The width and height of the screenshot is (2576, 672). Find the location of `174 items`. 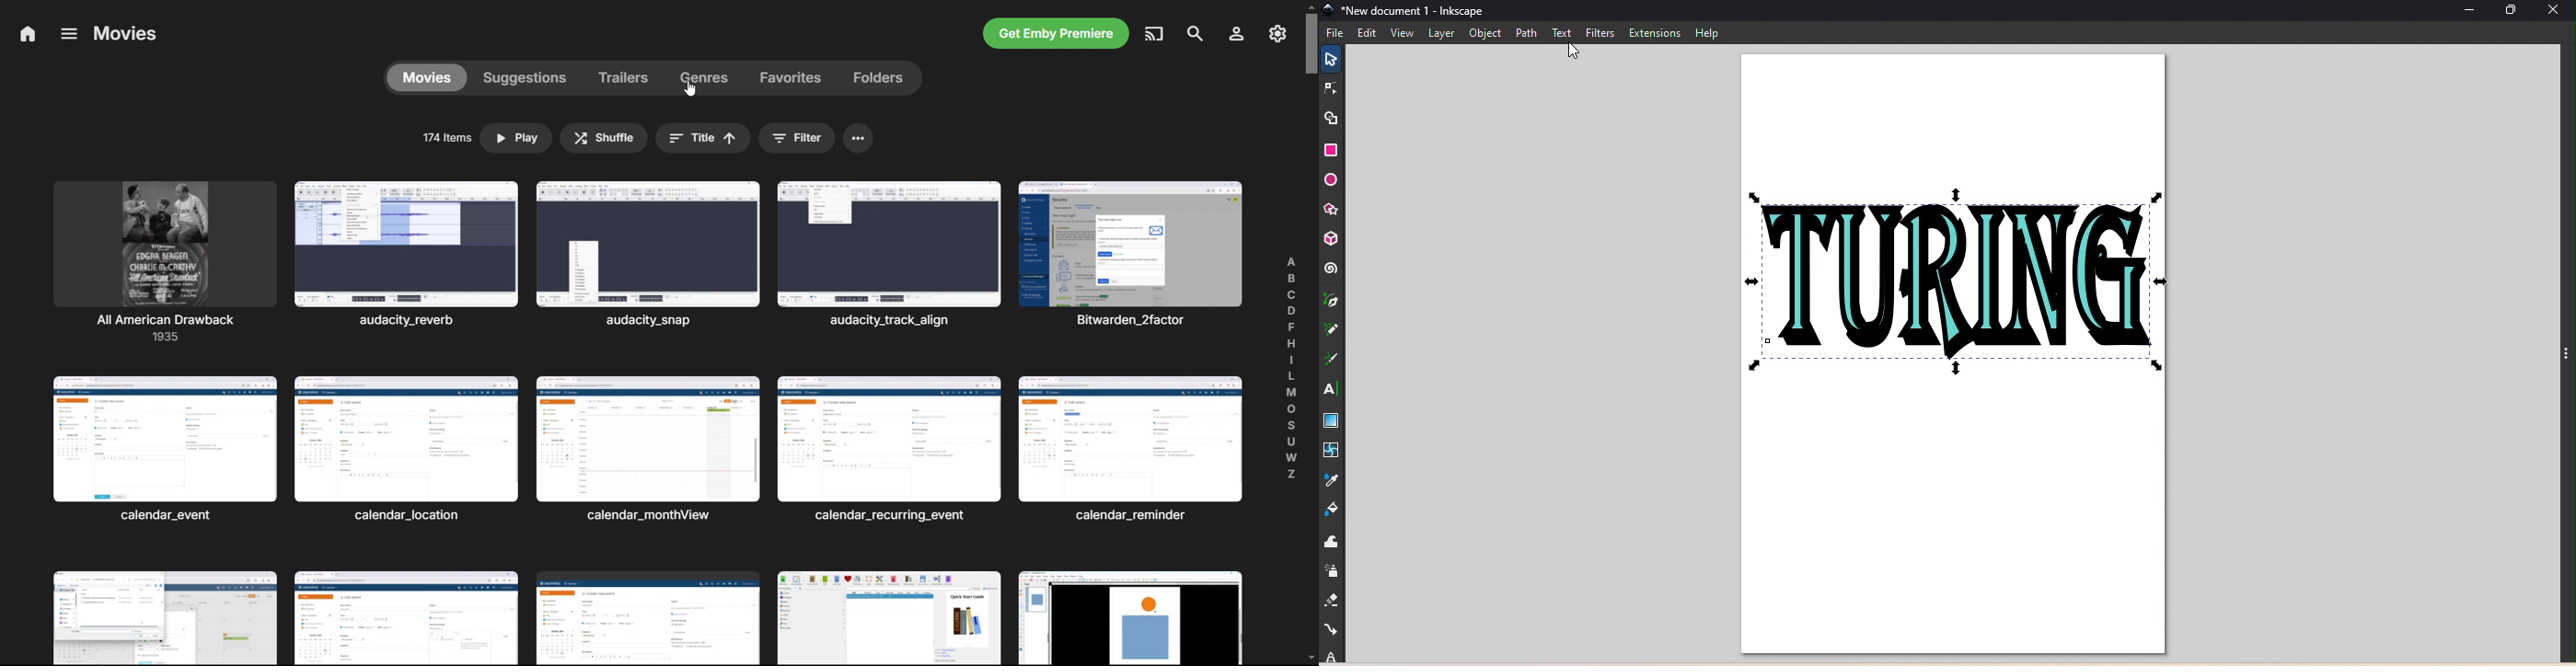

174 items is located at coordinates (445, 137).